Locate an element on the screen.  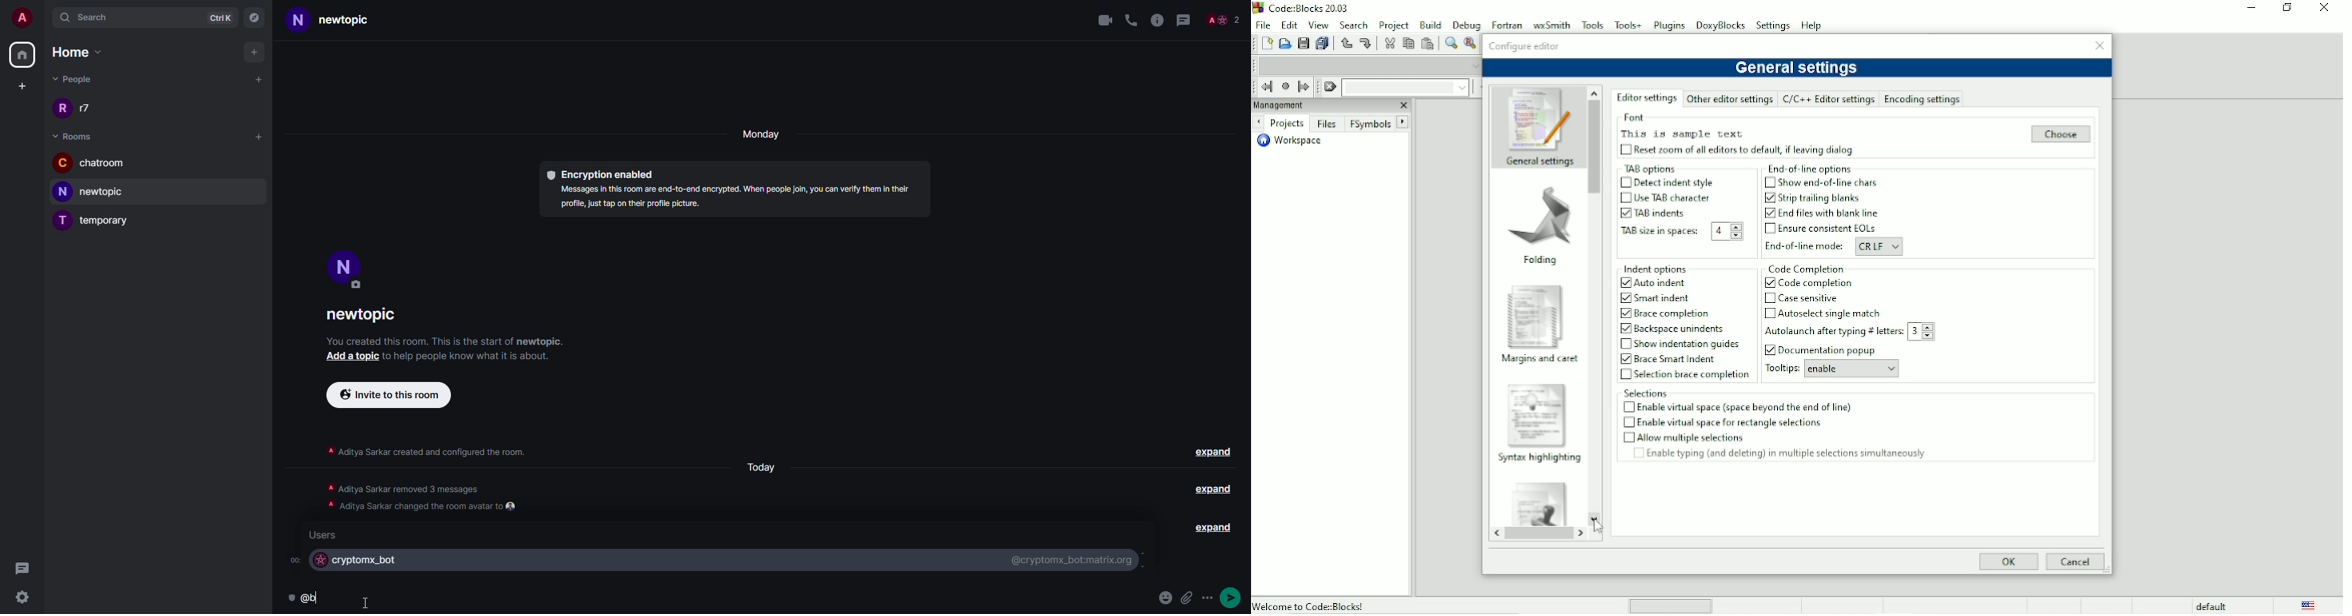
End of line options is located at coordinates (1807, 169).